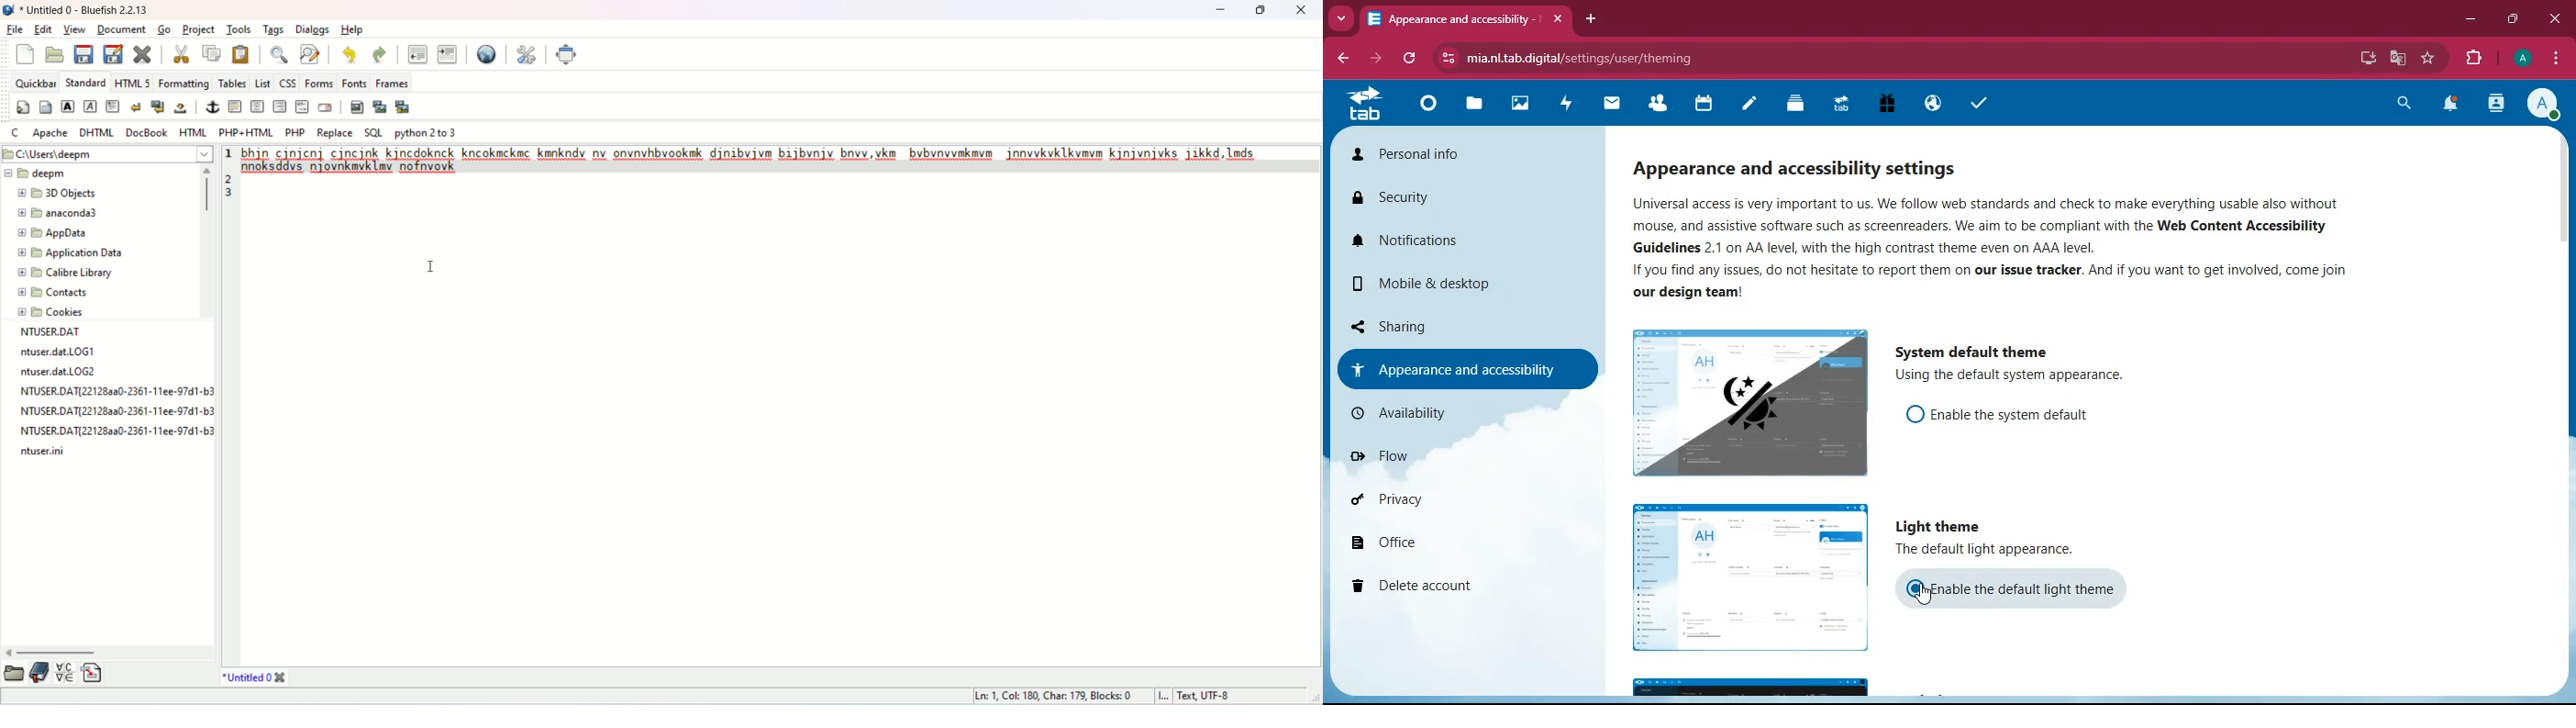 The width and height of the screenshot is (2576, 728). I want to click on center, so click(258, 107).